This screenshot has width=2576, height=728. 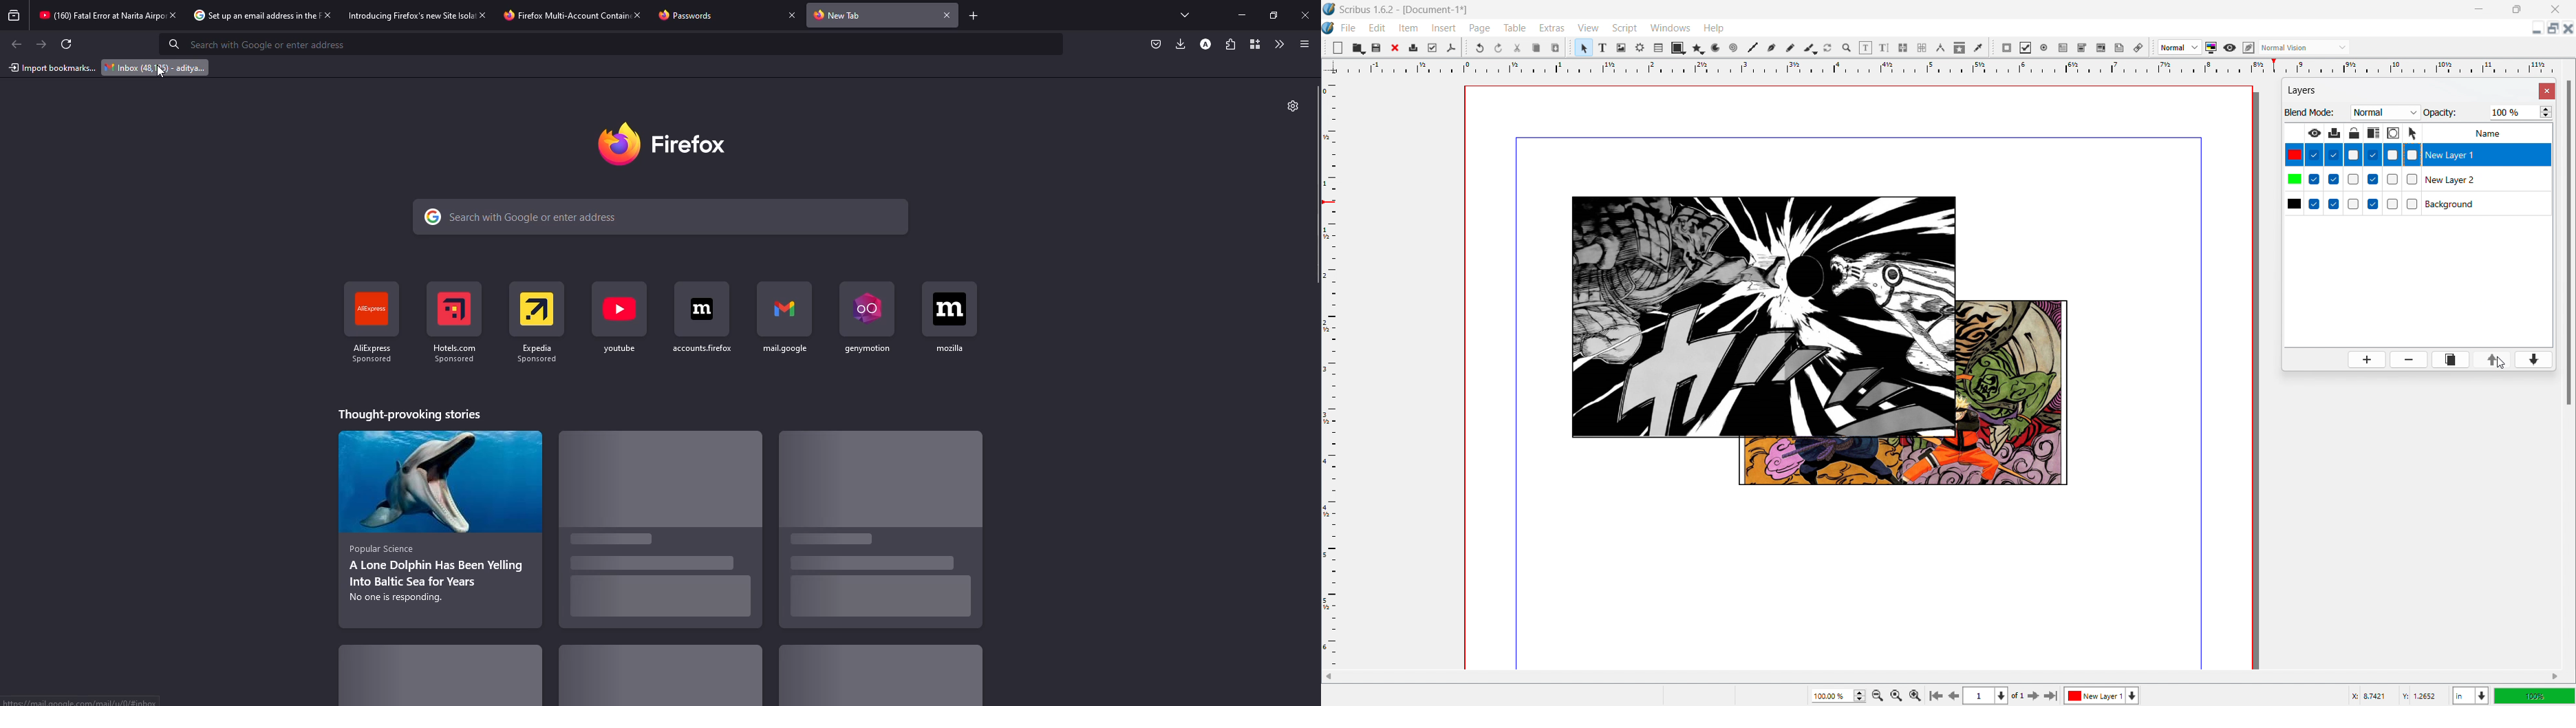 What do you see at coordinates (1307, 14) in the screenshot?
I see `close` at bounding box center [1307, 14].